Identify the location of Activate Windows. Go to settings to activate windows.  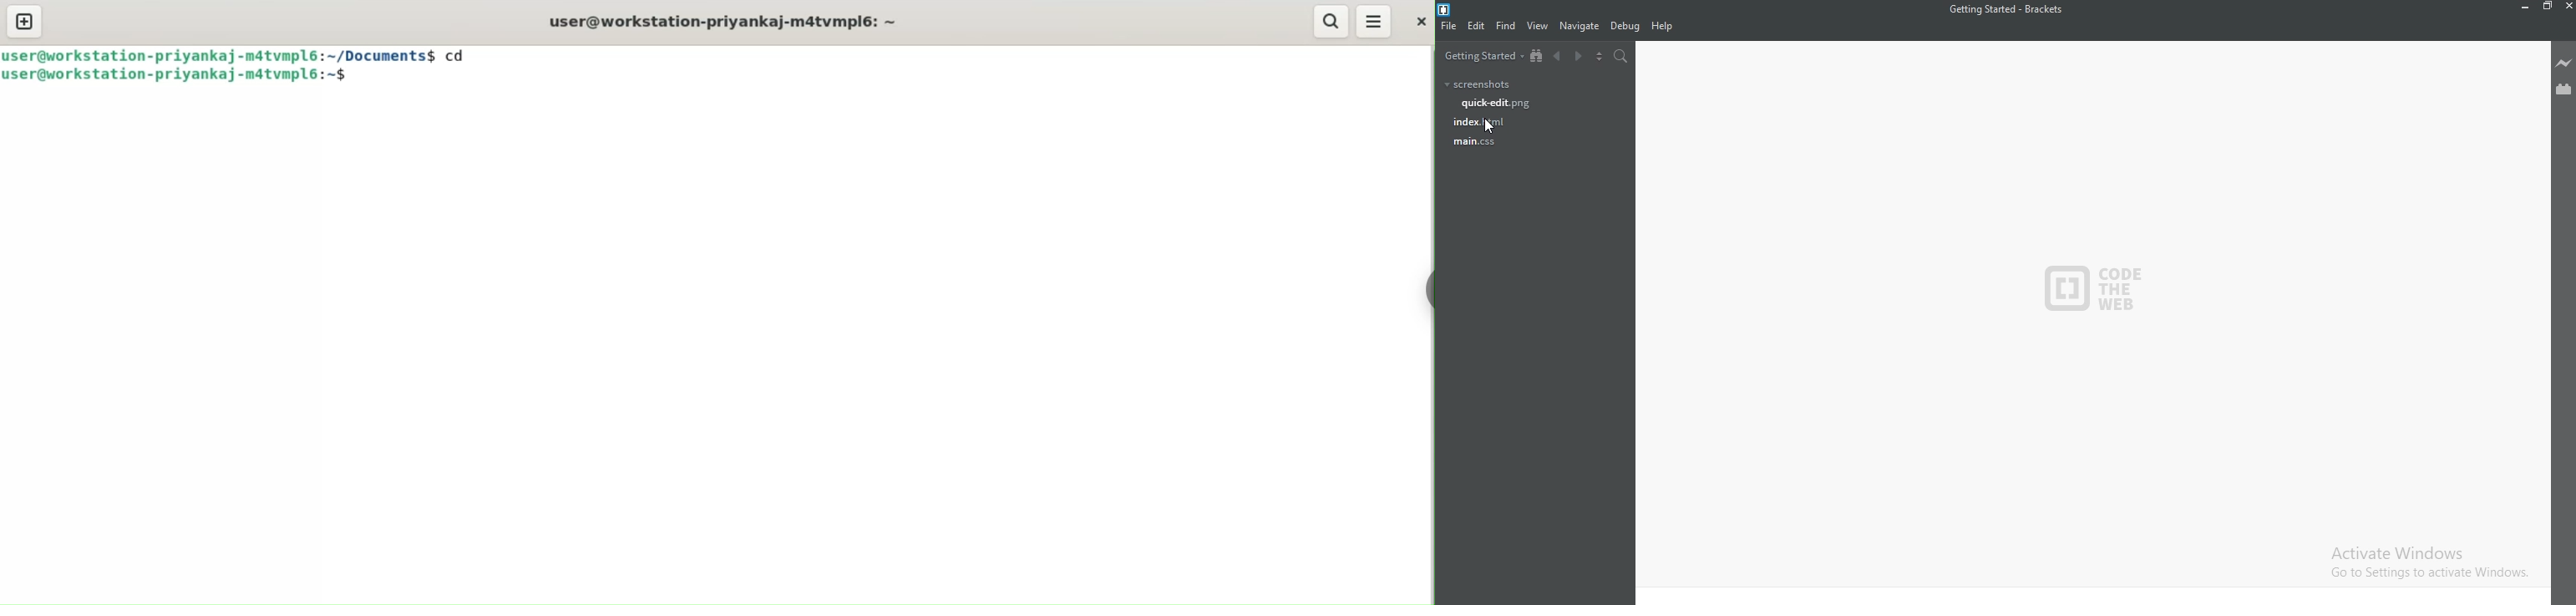
(2420, 559).